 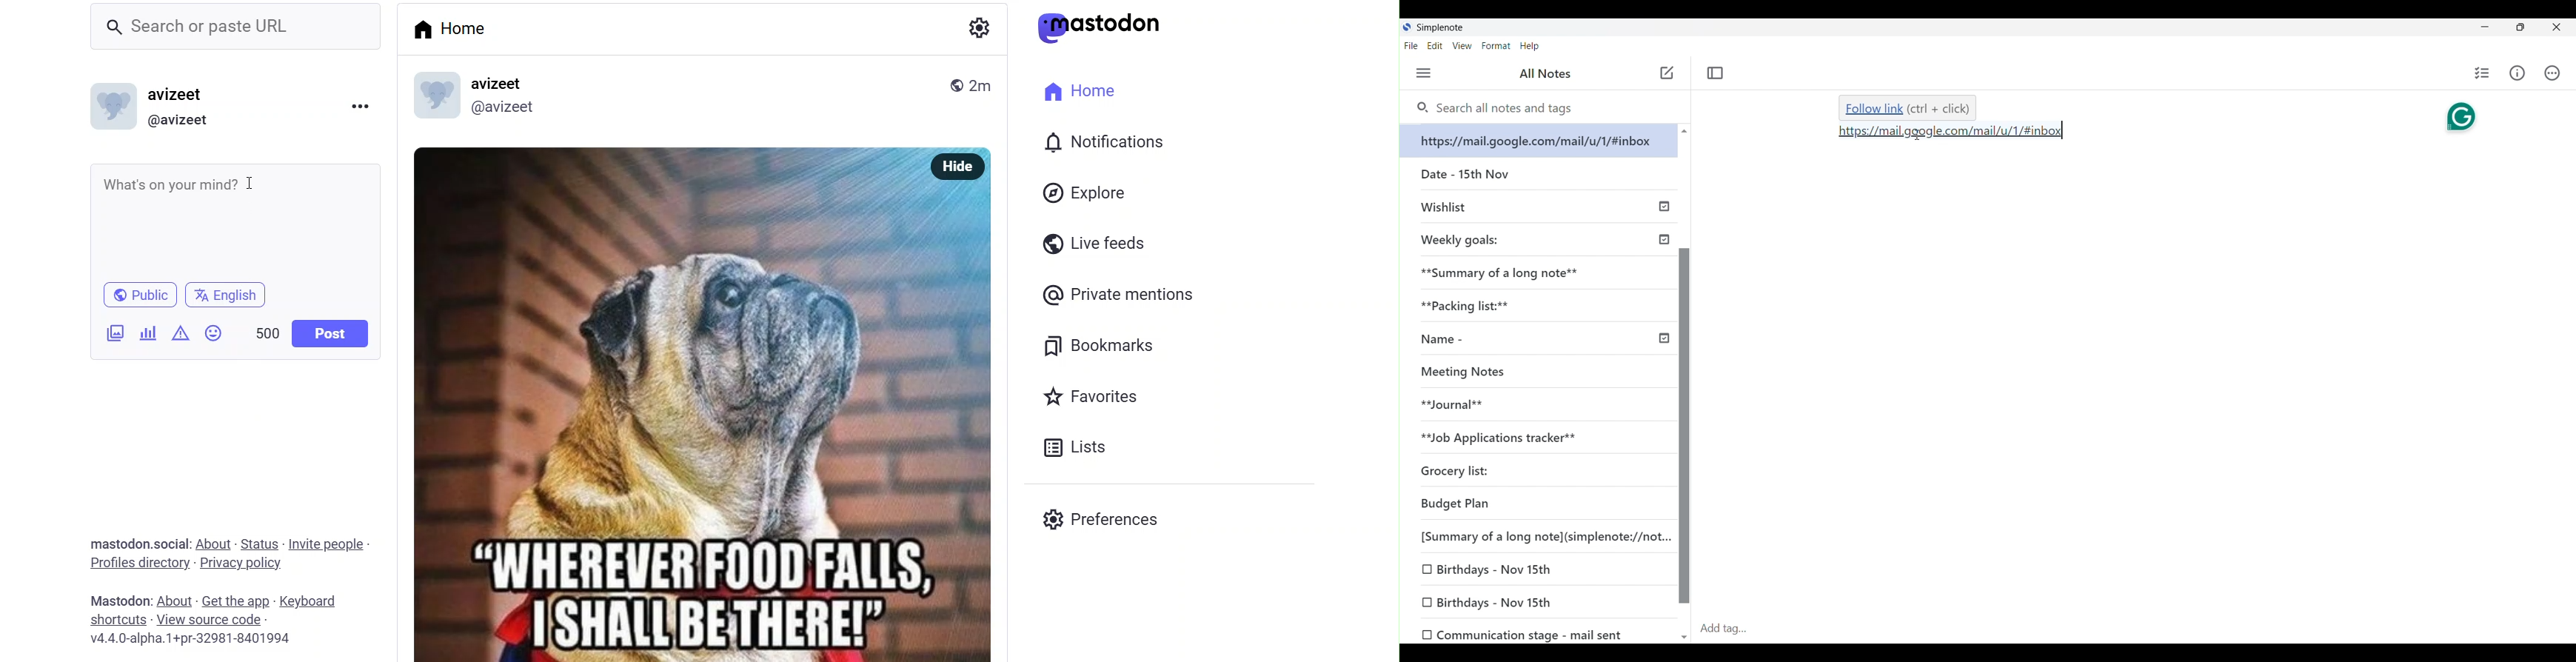 What do you see at coordinates (237, 216) in the screenshot?
I see `Whats on your mind` at bounding box center [237, 216].